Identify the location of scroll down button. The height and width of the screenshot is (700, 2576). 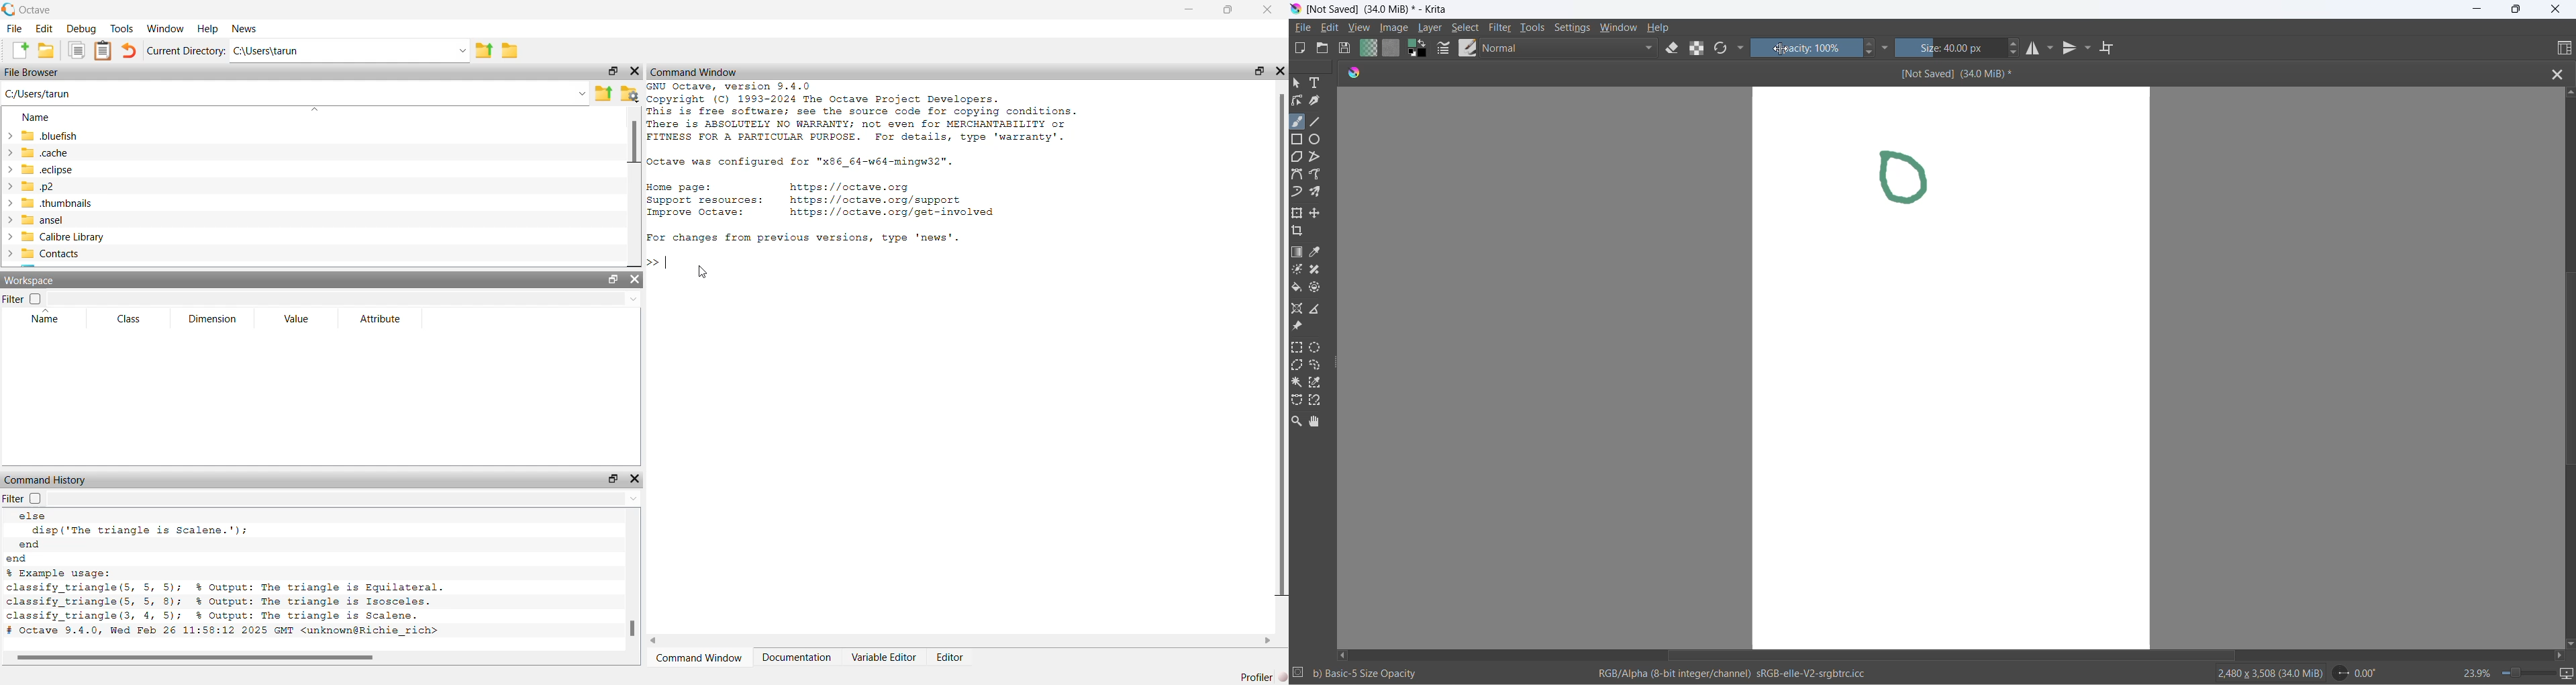
(2568, 643).